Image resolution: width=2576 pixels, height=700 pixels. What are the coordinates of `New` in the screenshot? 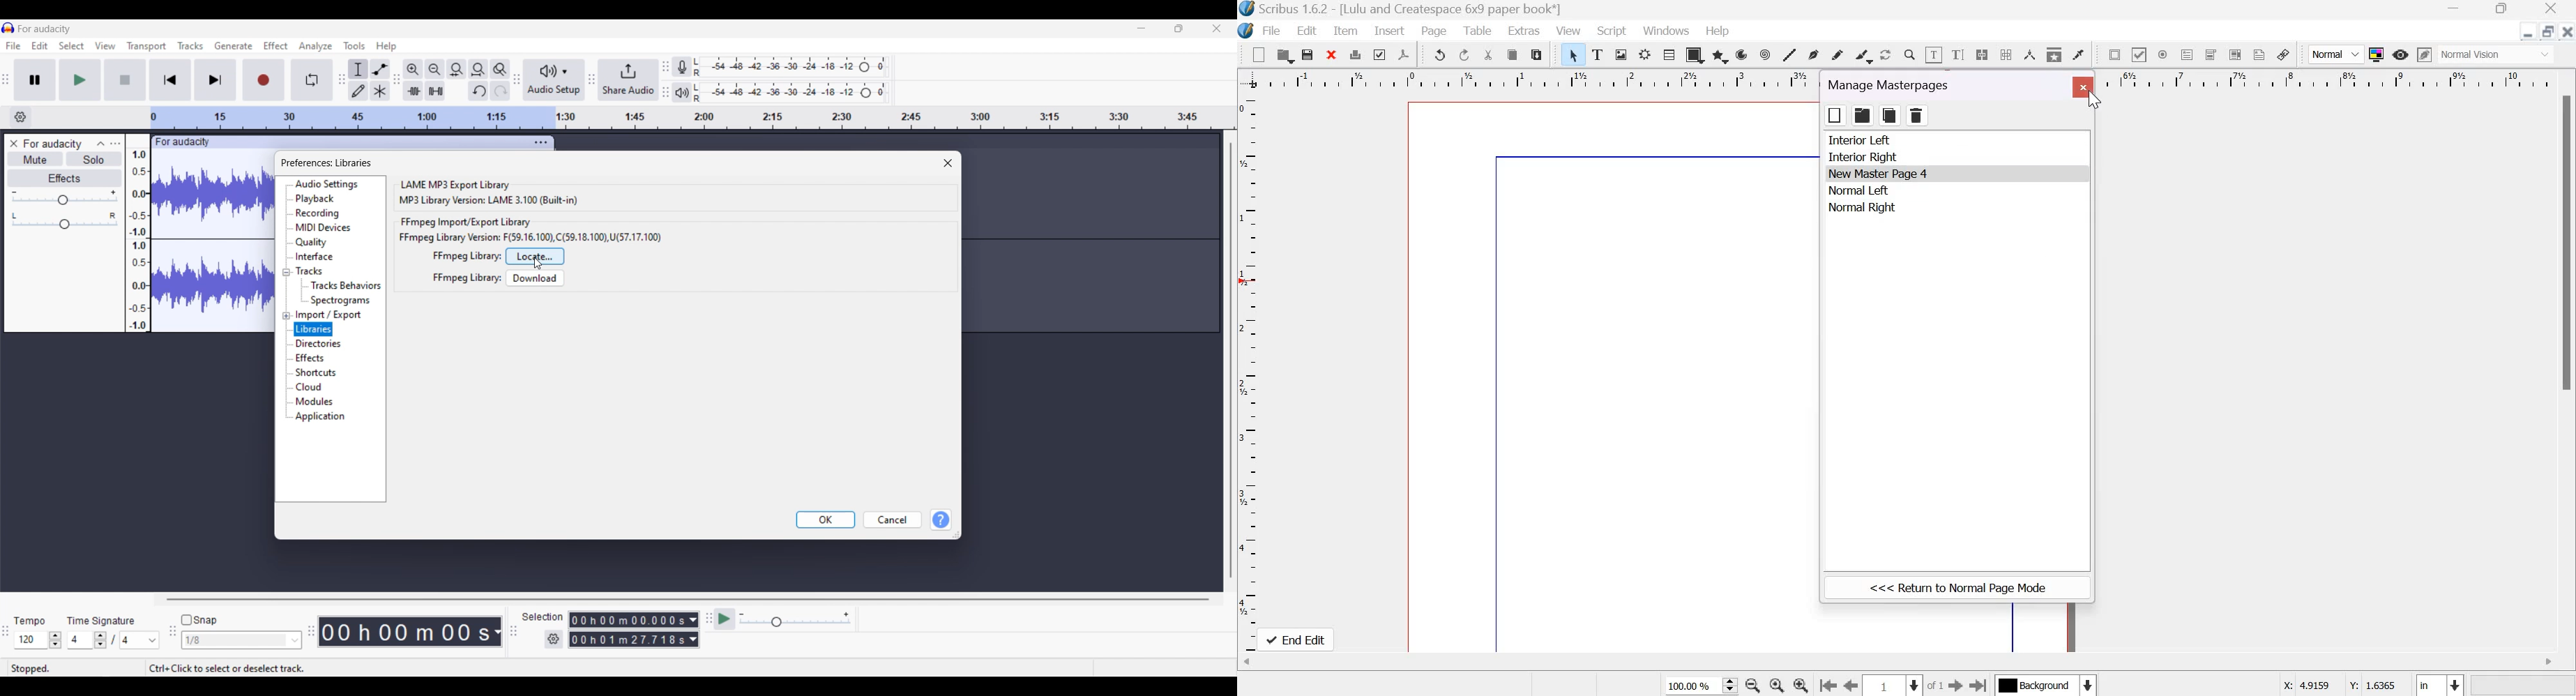 It's located at (1259, 54).